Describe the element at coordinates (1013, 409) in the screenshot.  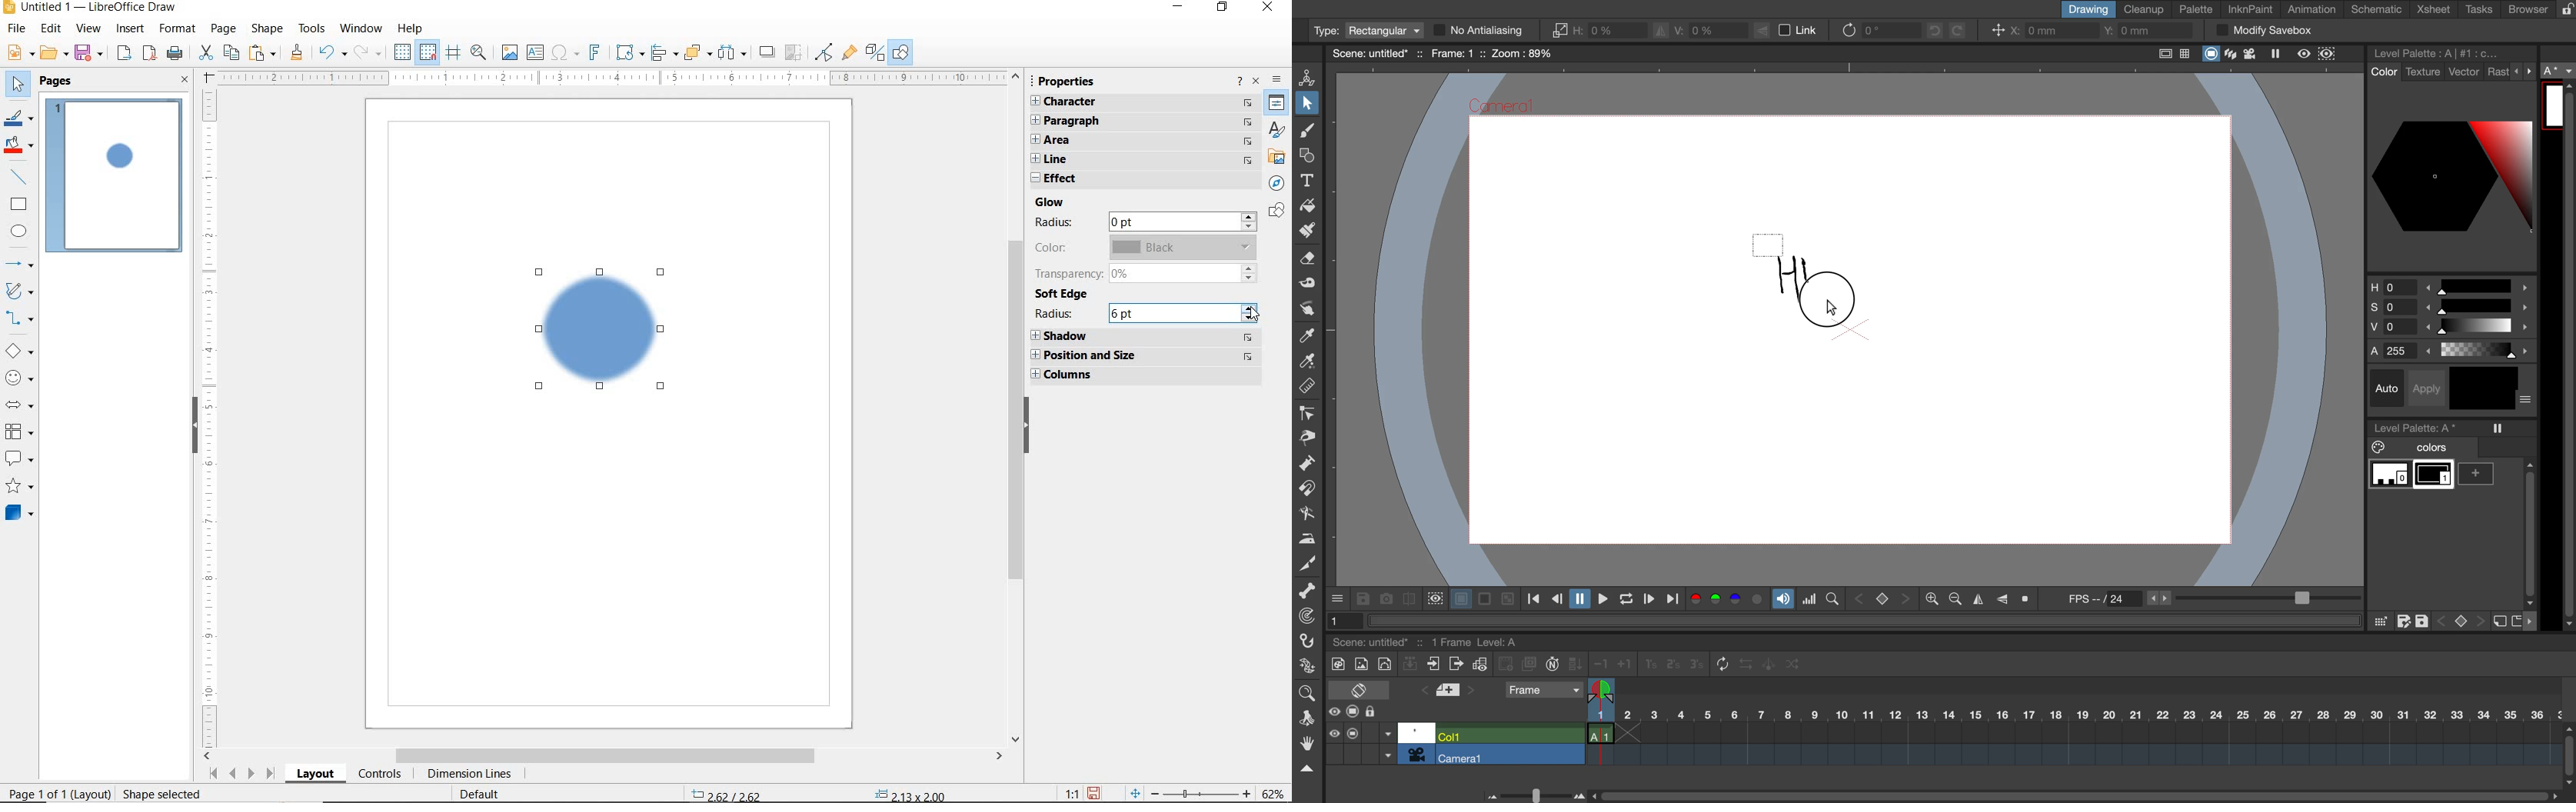
I see `Scroll bar` at that location.